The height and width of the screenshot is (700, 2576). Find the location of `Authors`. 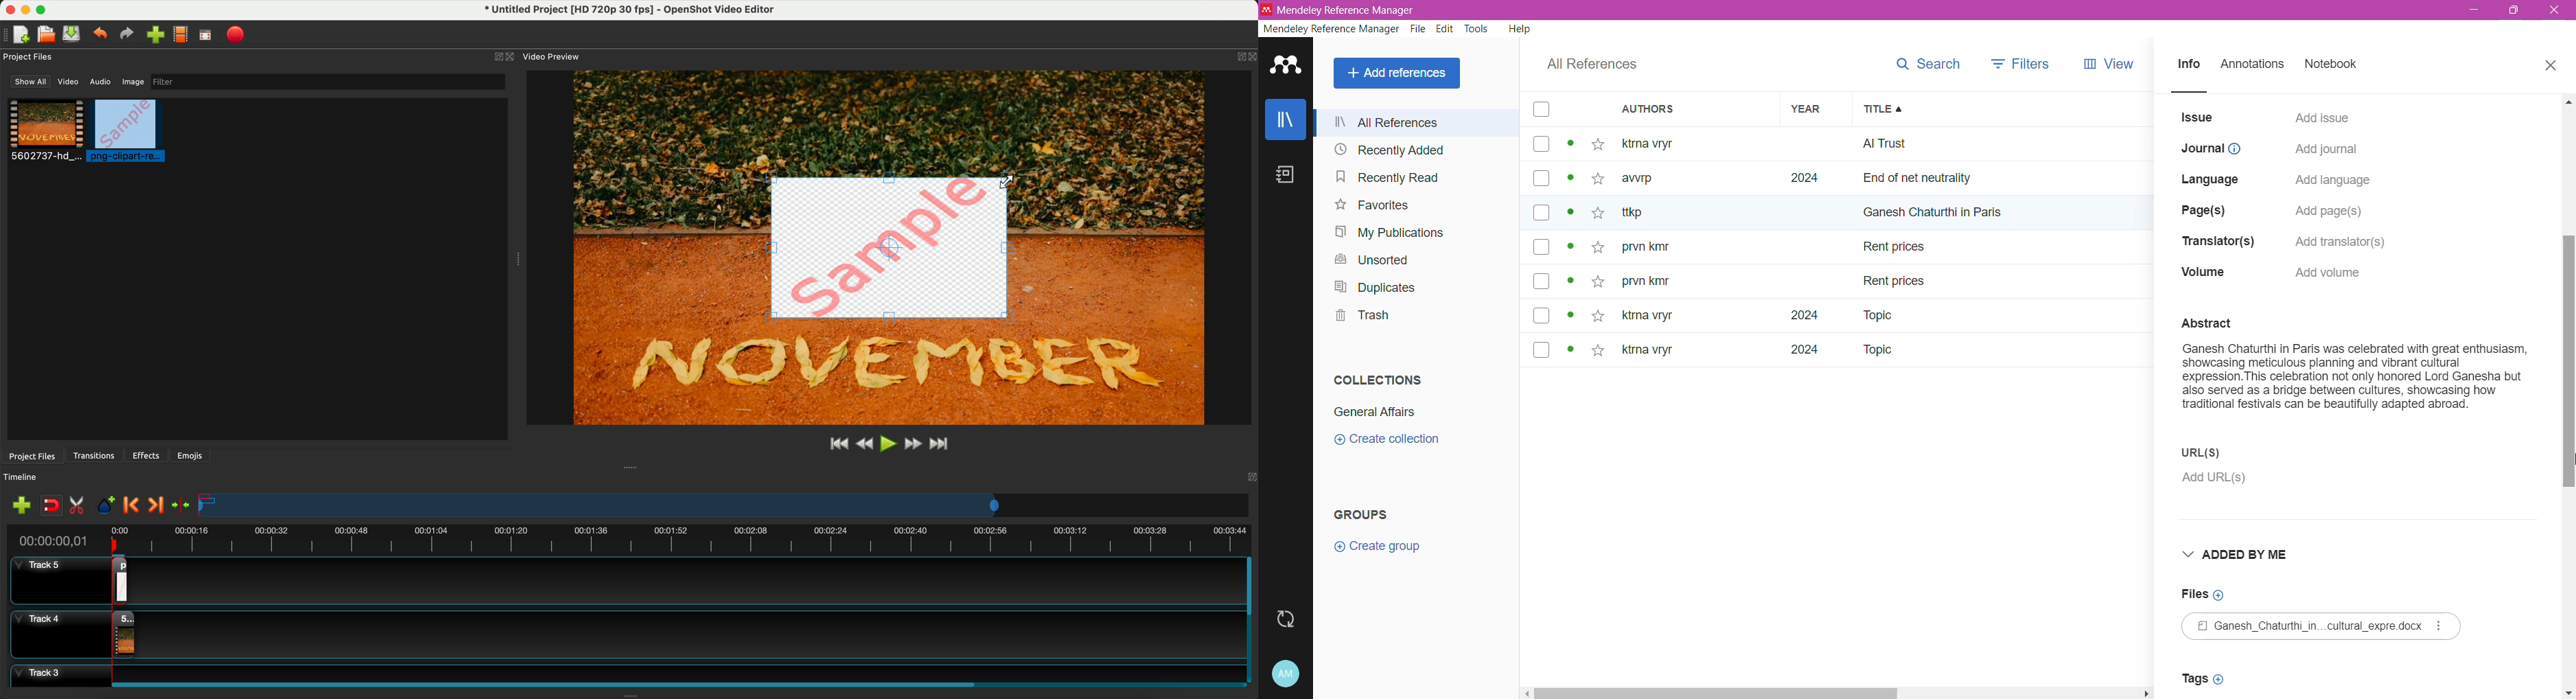

Authors is located at coordinates (1697, 110).